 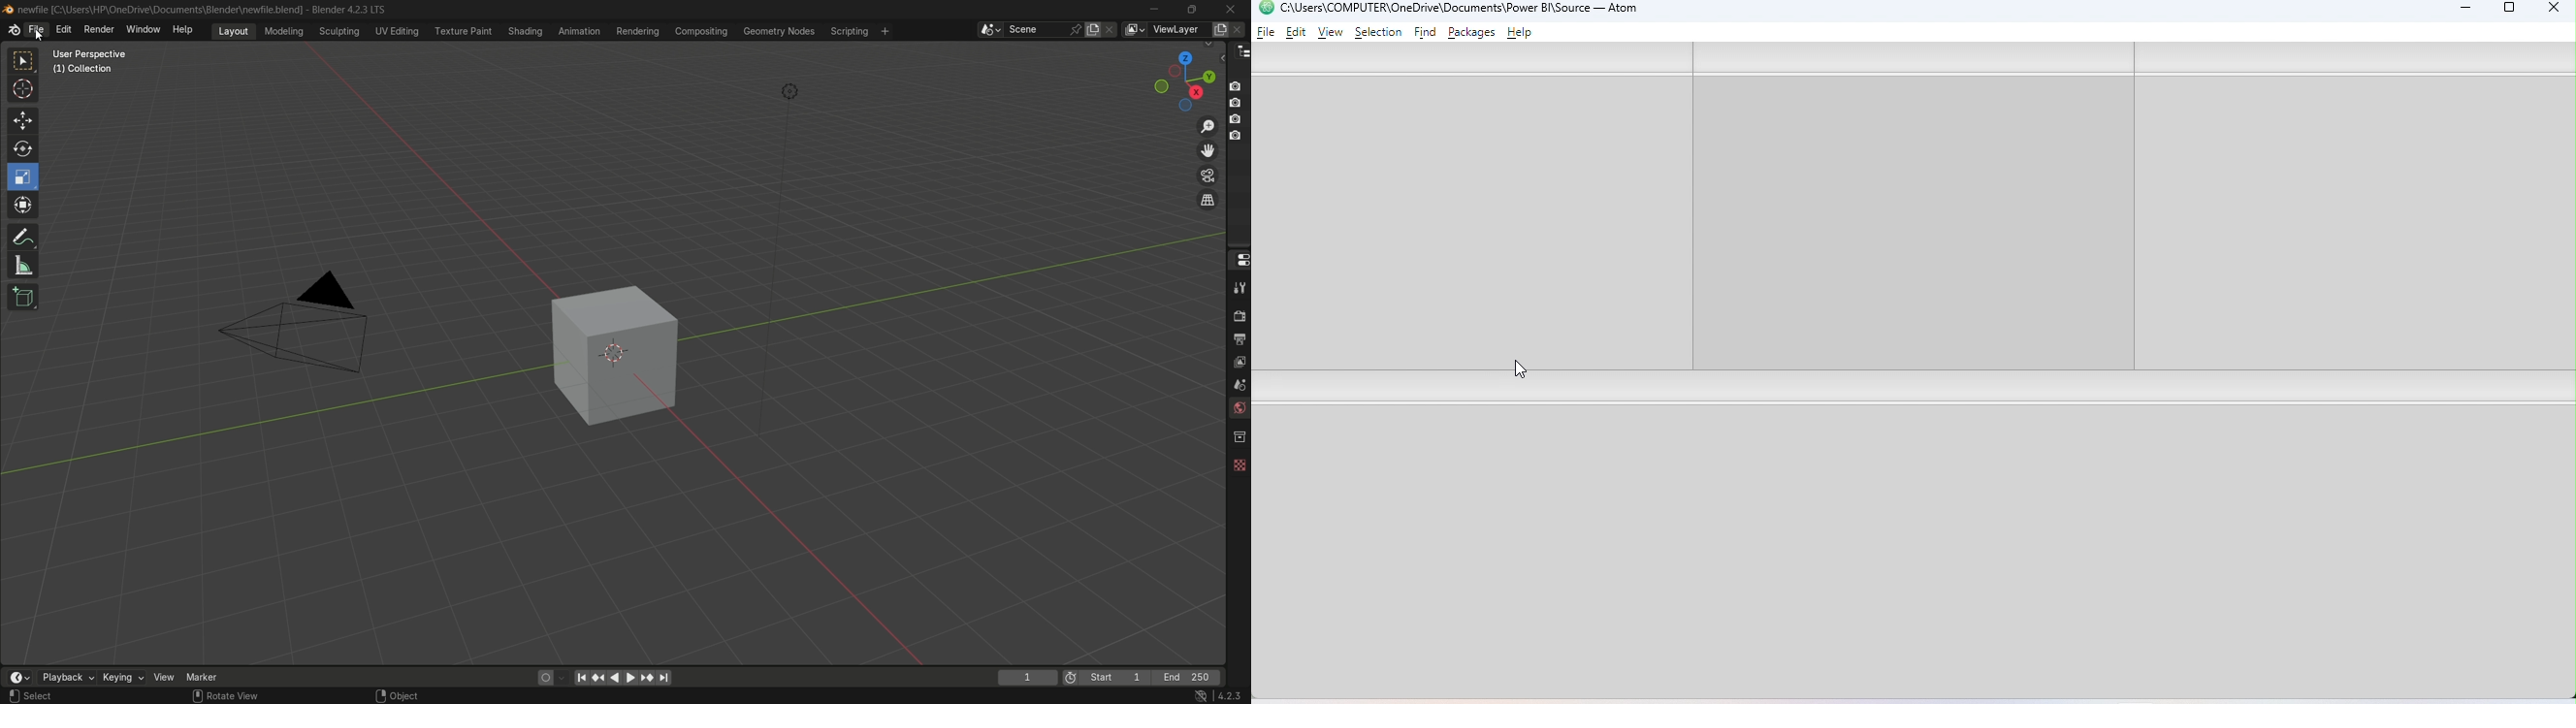 I want to click on properties, so click(x=1239, y=259).